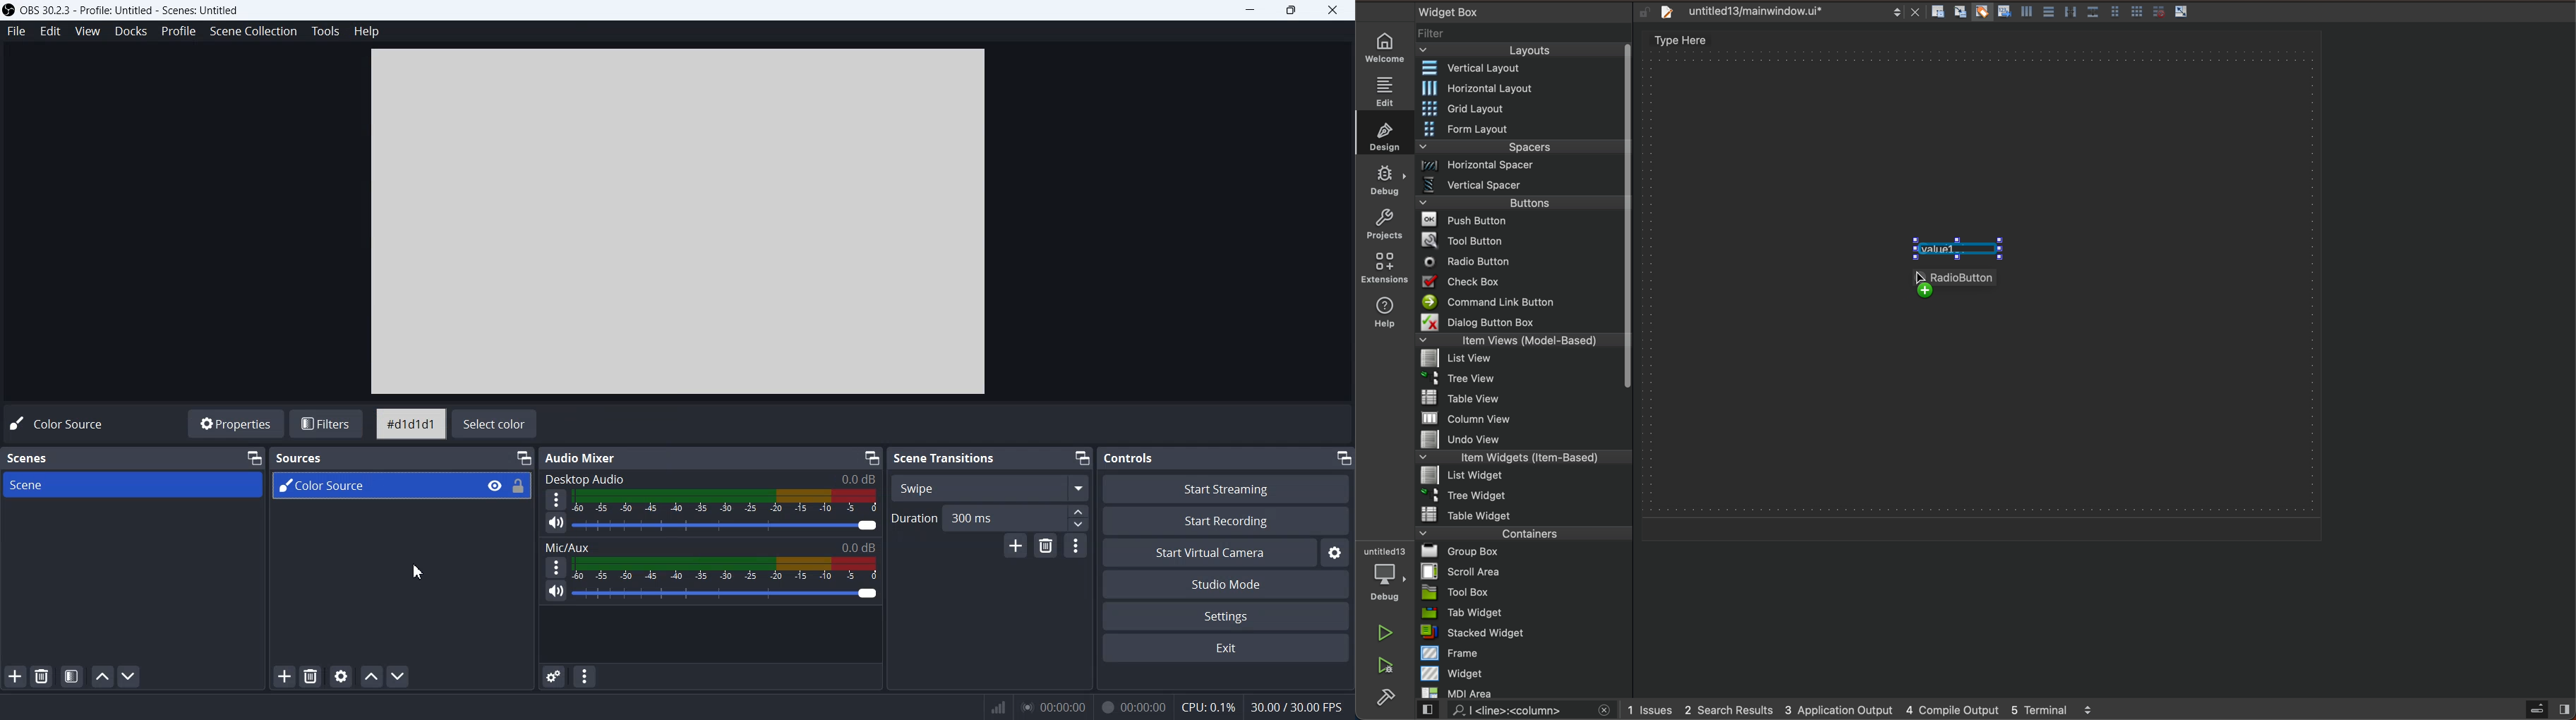 The image size is (2576, 728). I want to click on Sources, so click(298, 458).